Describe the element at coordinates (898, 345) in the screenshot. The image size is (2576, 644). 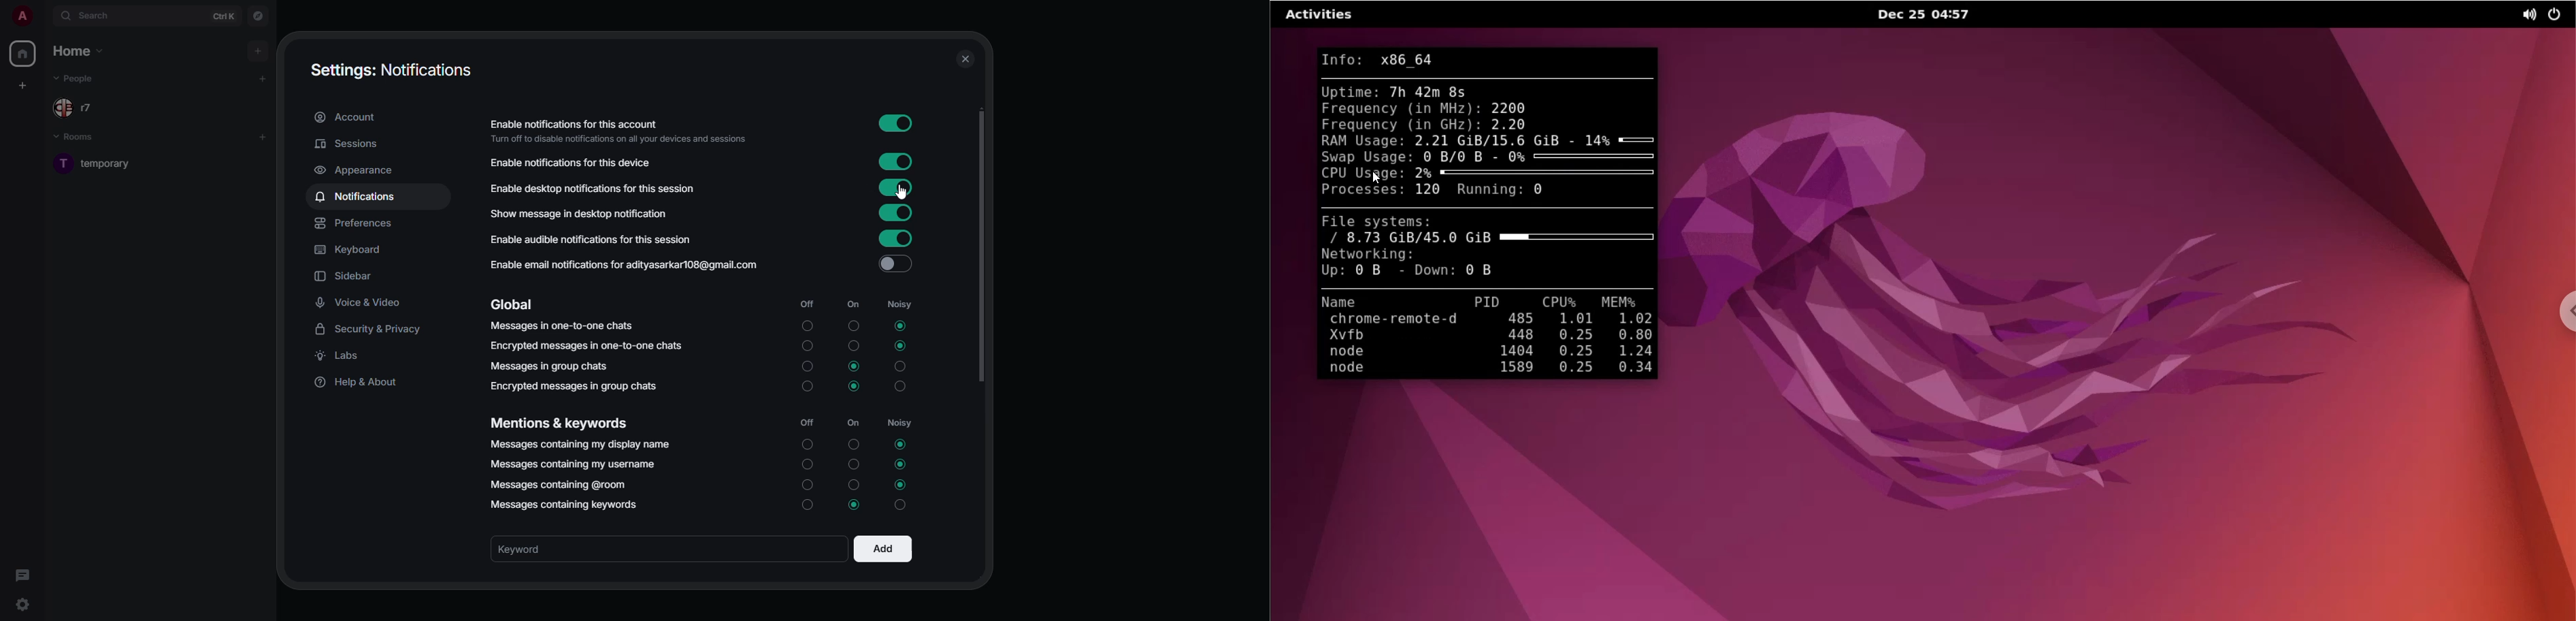
I see `selected` at that location.